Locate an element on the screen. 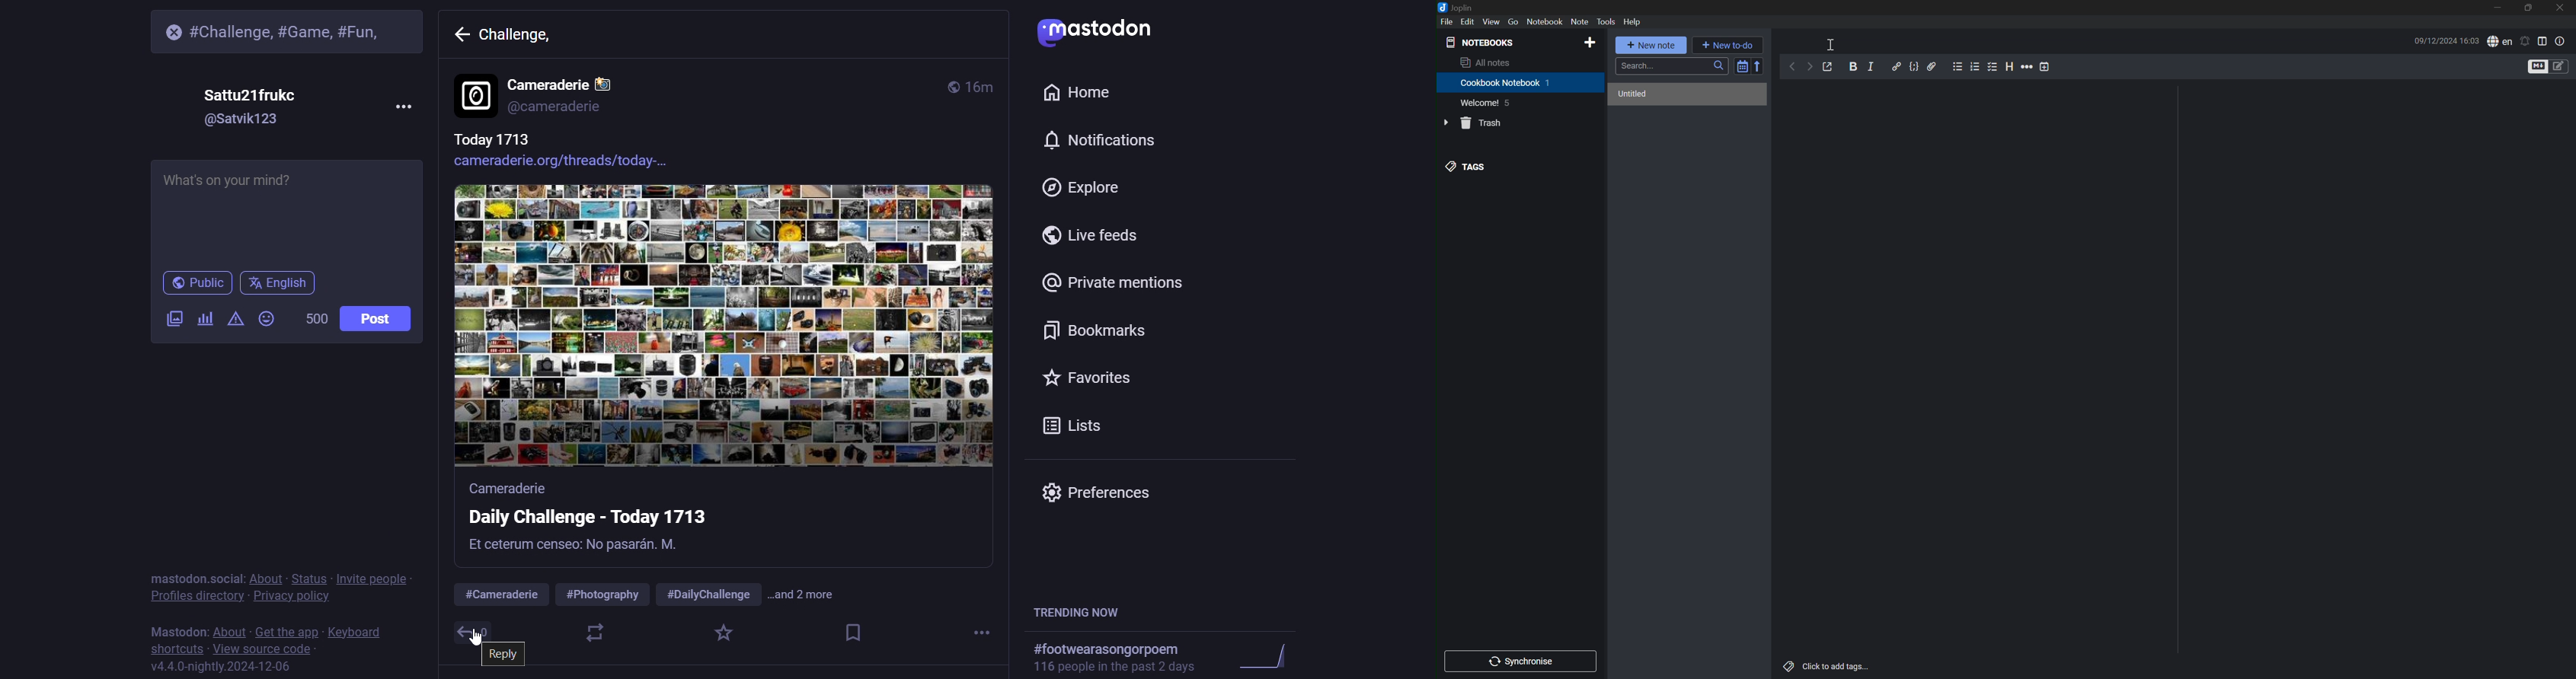 This screenshot has width=2576, height=700. Heading is located at coordinates (2010, 65).